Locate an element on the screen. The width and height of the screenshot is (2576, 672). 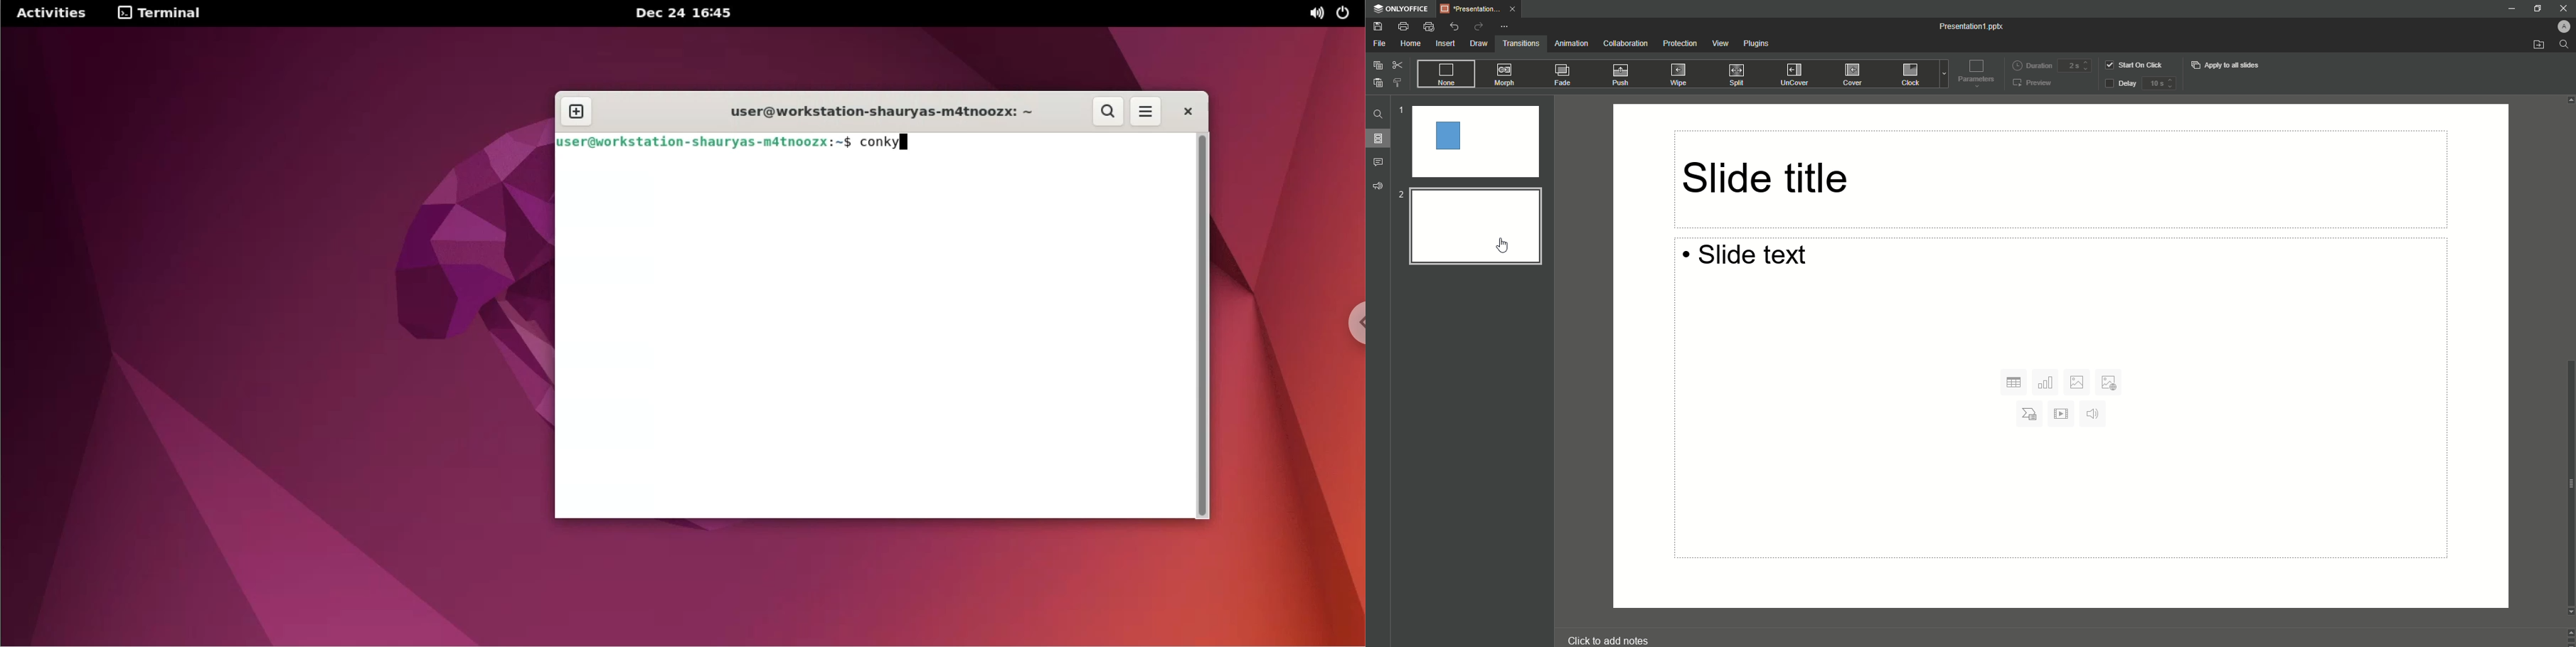
Open from file is located at coordinates (2534, 44).